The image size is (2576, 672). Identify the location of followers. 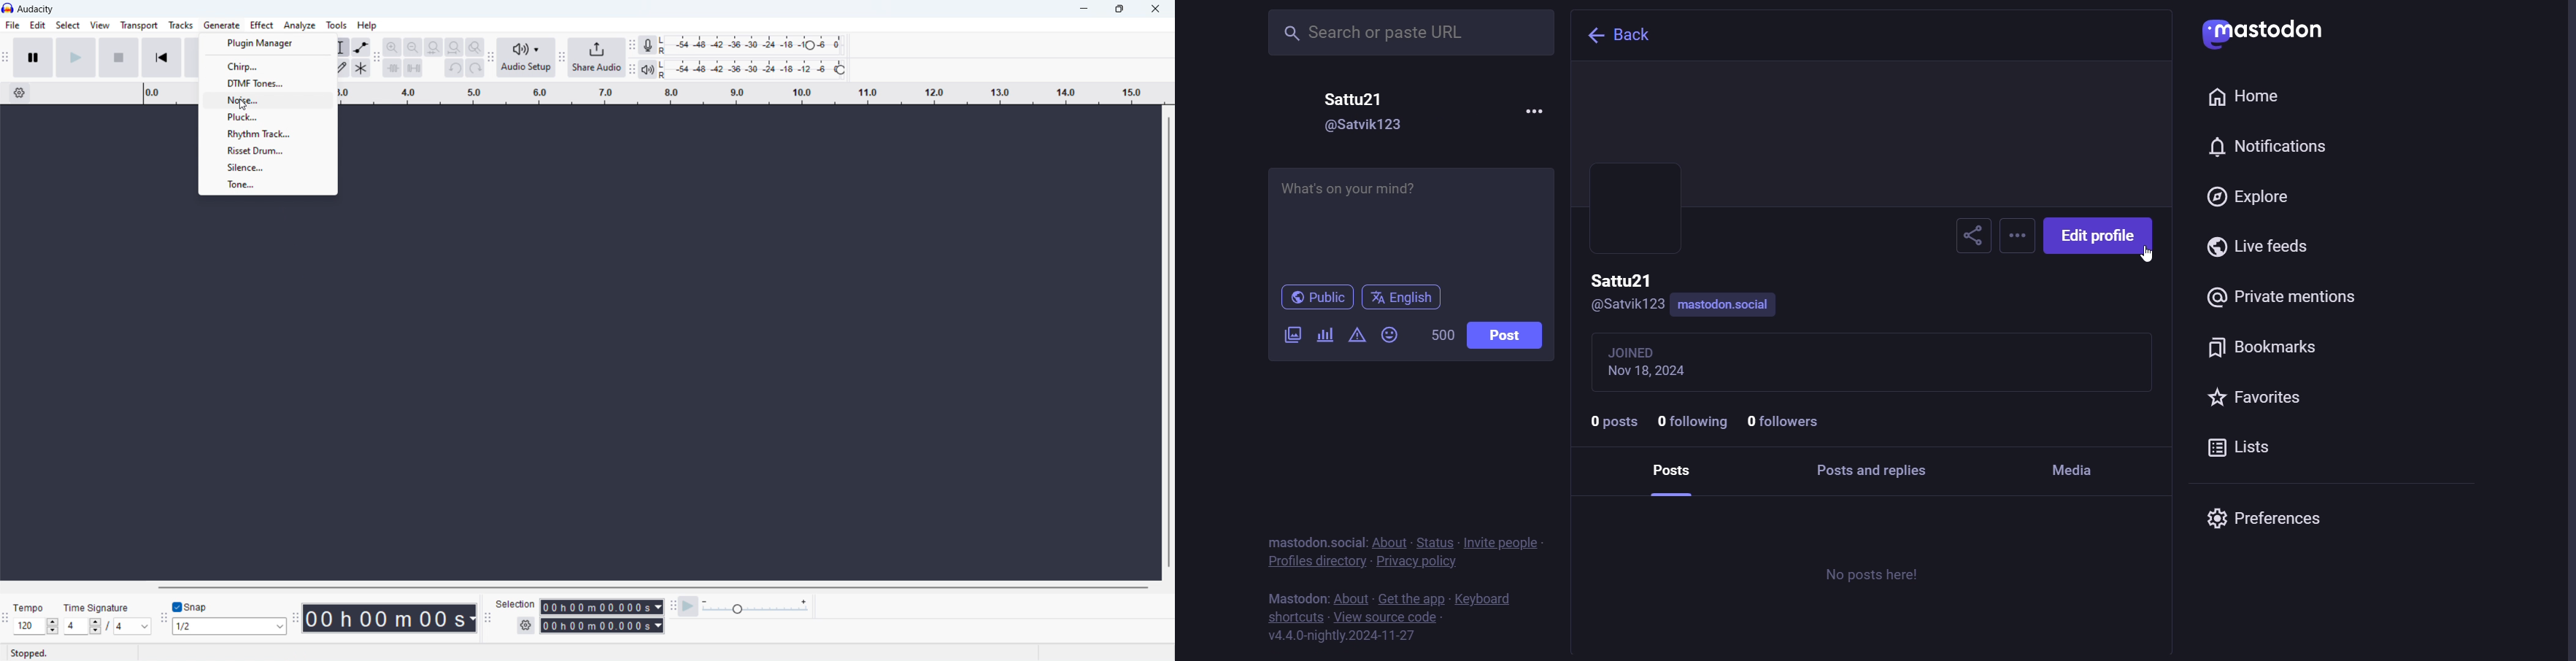
(1784, 421).